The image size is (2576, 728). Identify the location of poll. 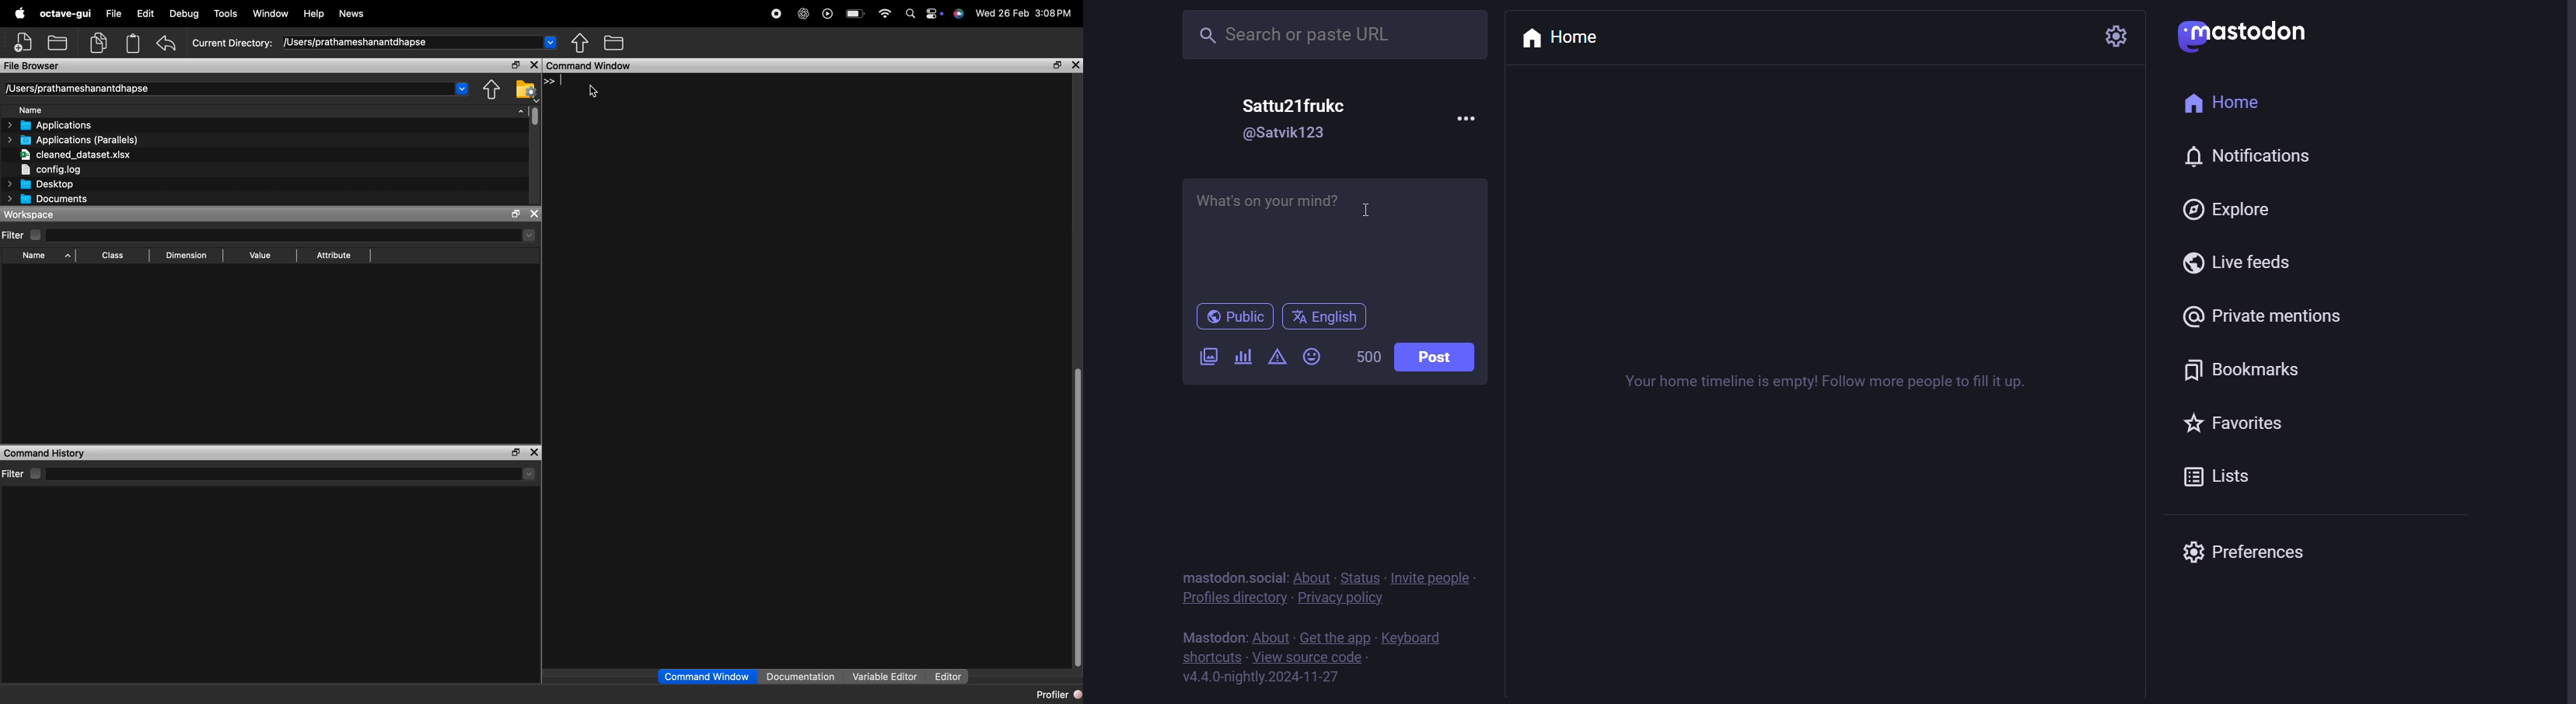
(1241, 357).